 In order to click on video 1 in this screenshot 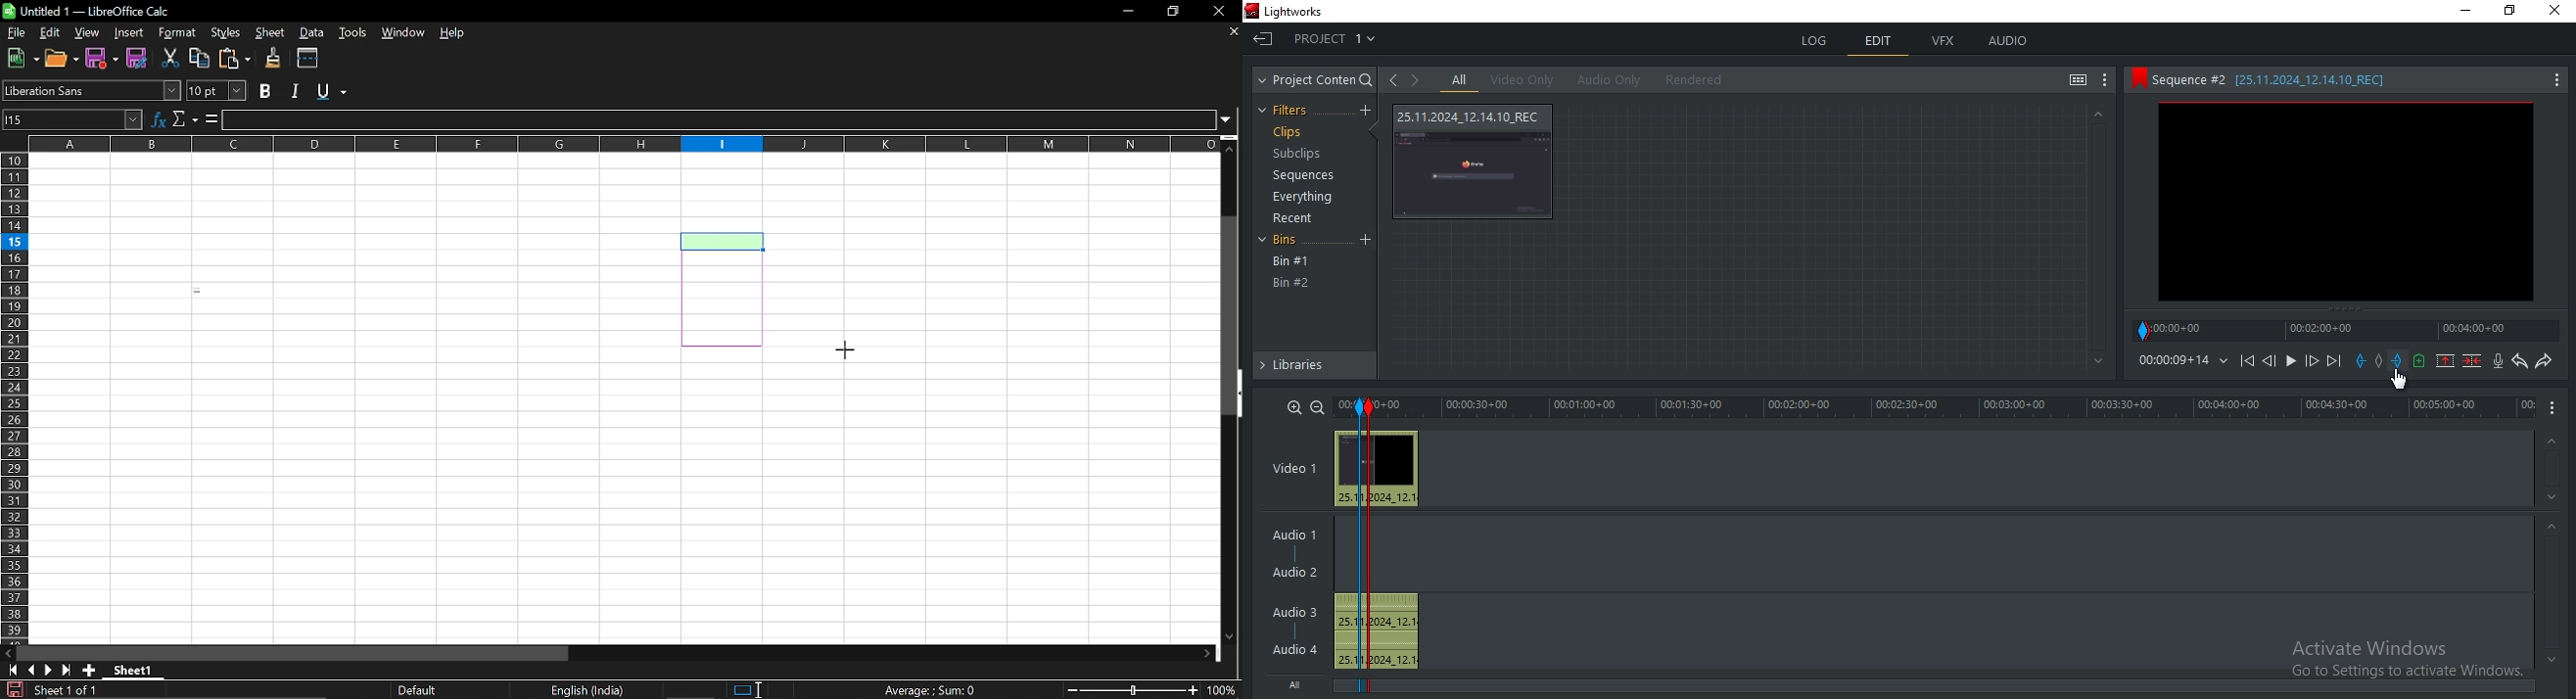, I will do `click(1294, 466)`.